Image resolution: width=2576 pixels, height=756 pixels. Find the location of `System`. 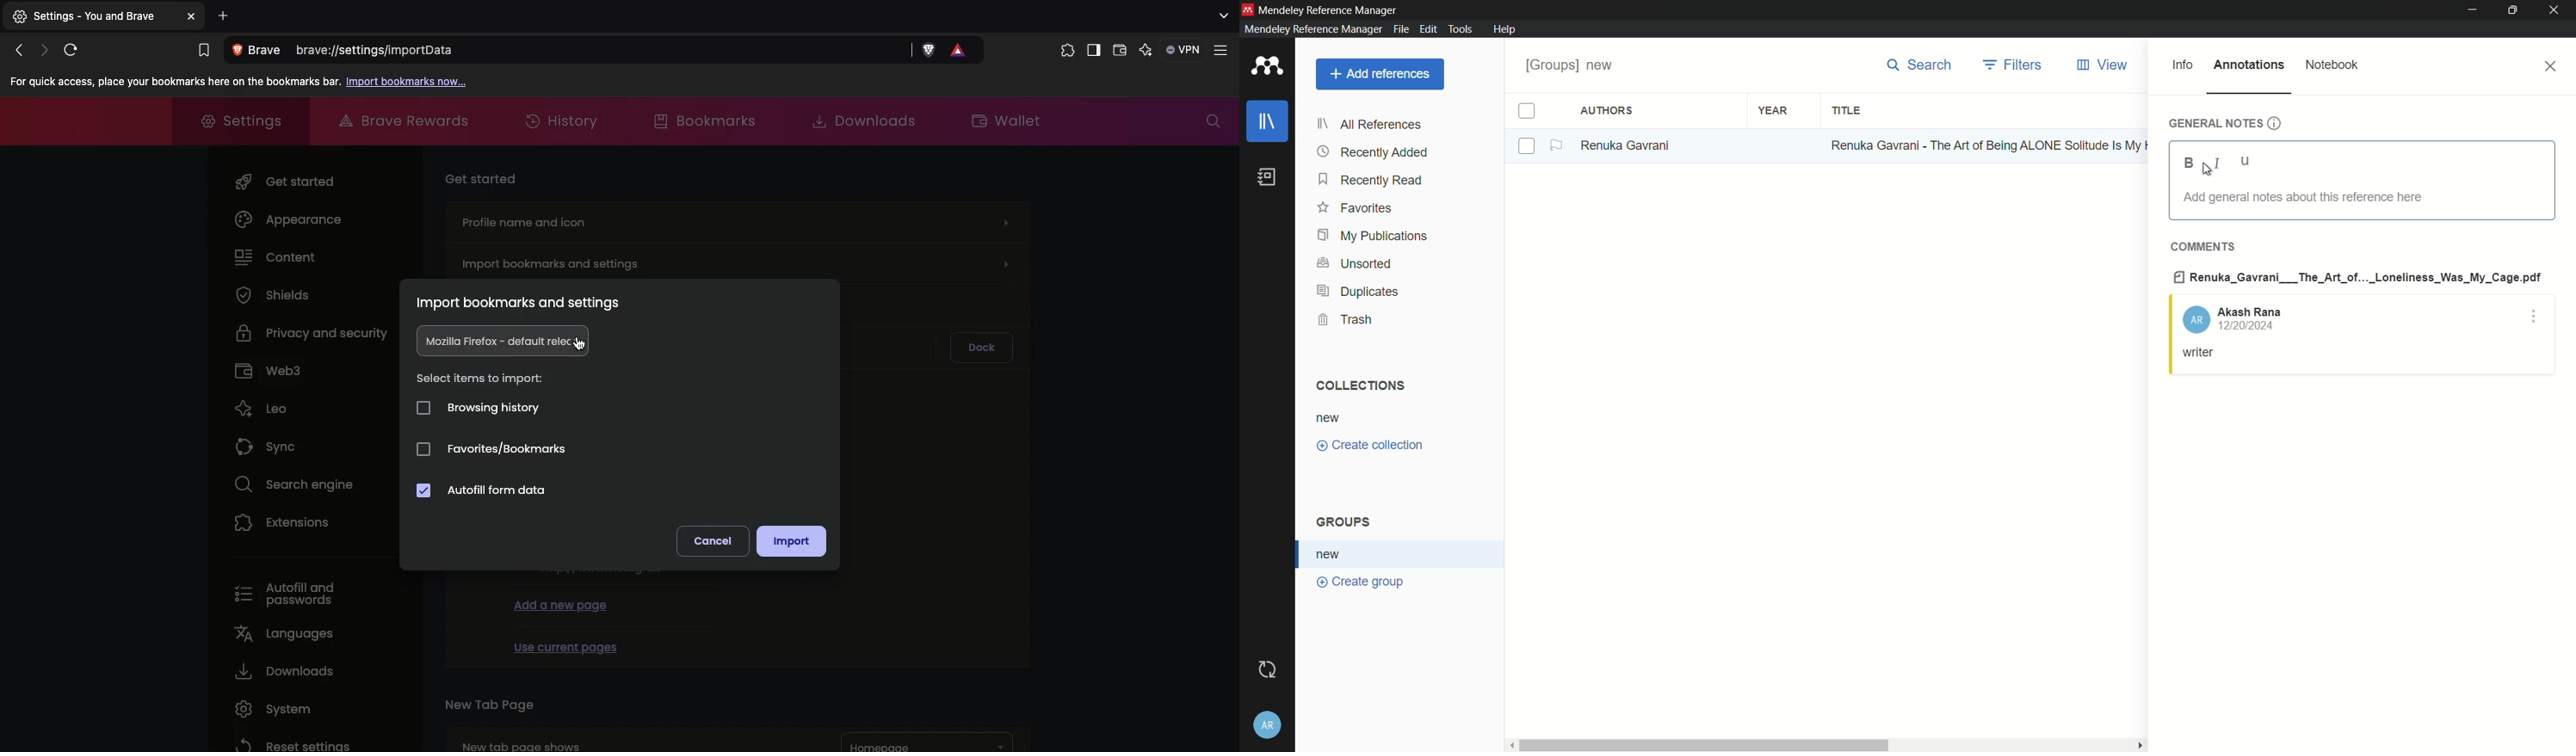

System is located at coordinates (269, 709).